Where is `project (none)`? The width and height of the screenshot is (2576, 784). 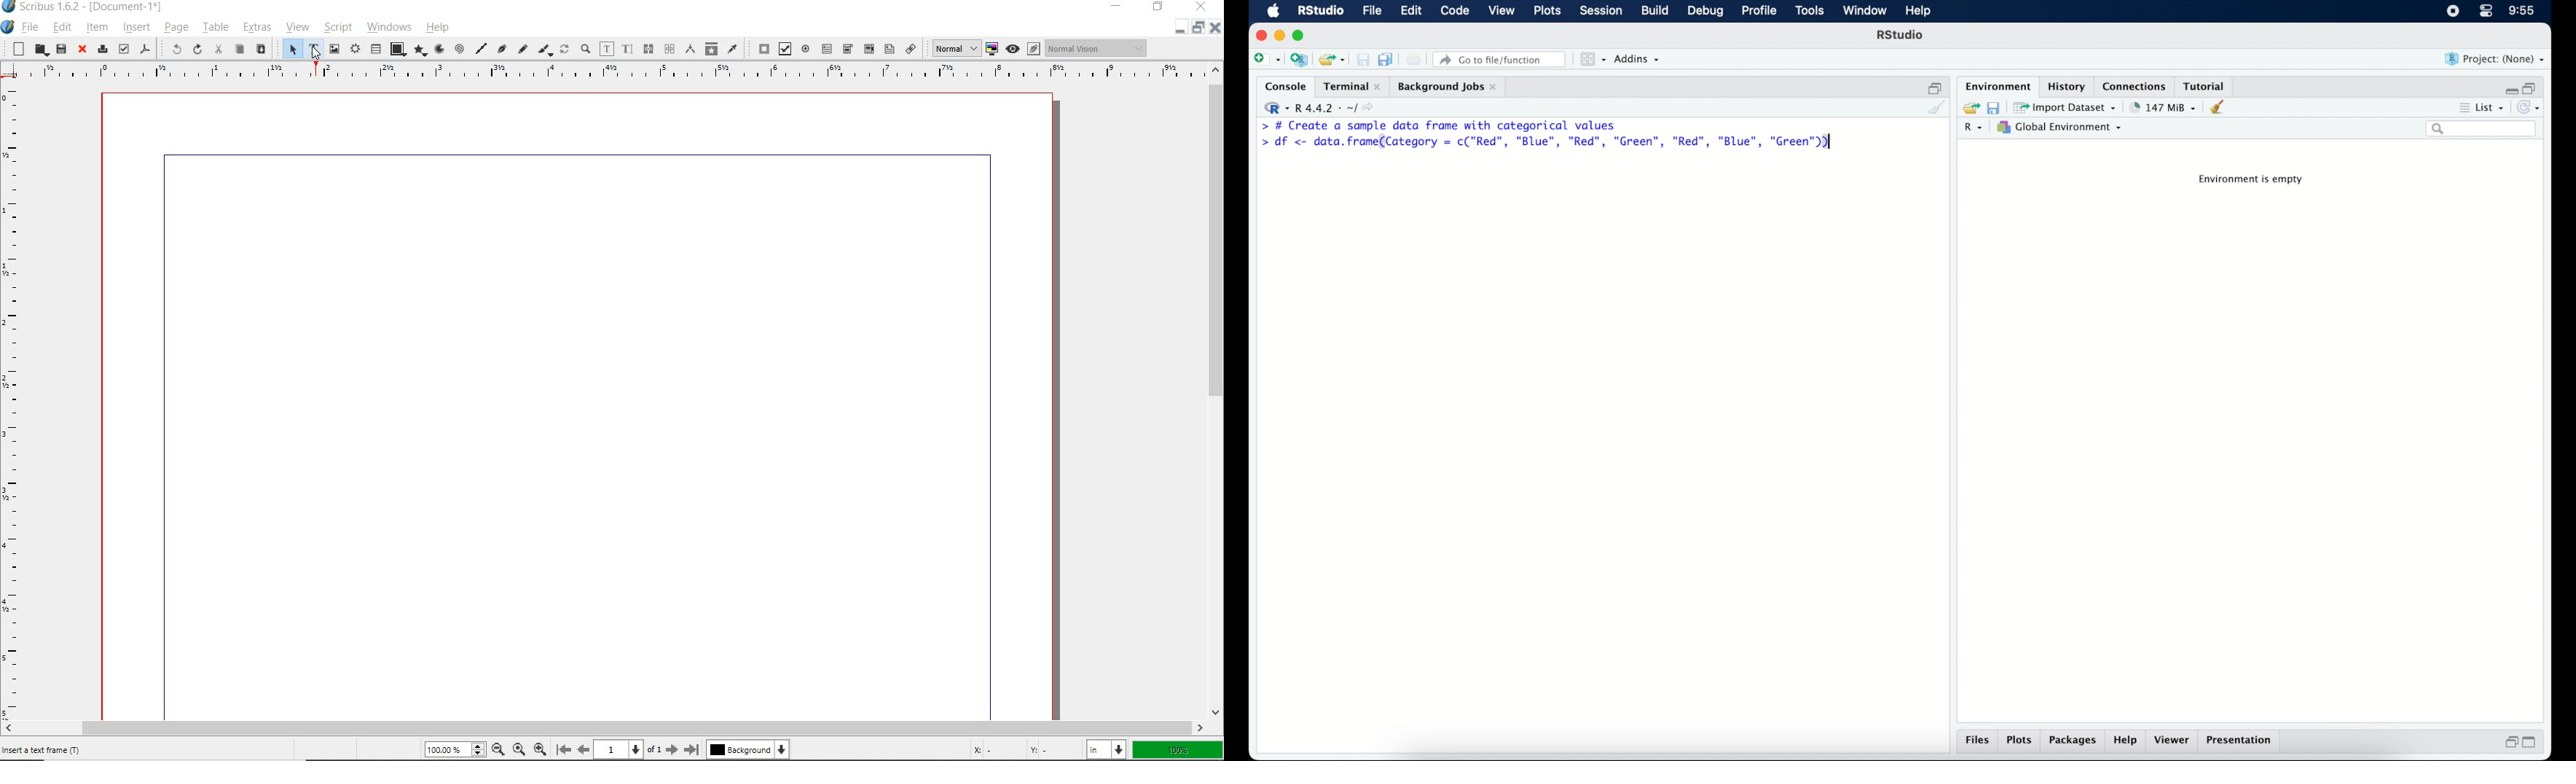 project (none) is located at coordinates (2495, 58).